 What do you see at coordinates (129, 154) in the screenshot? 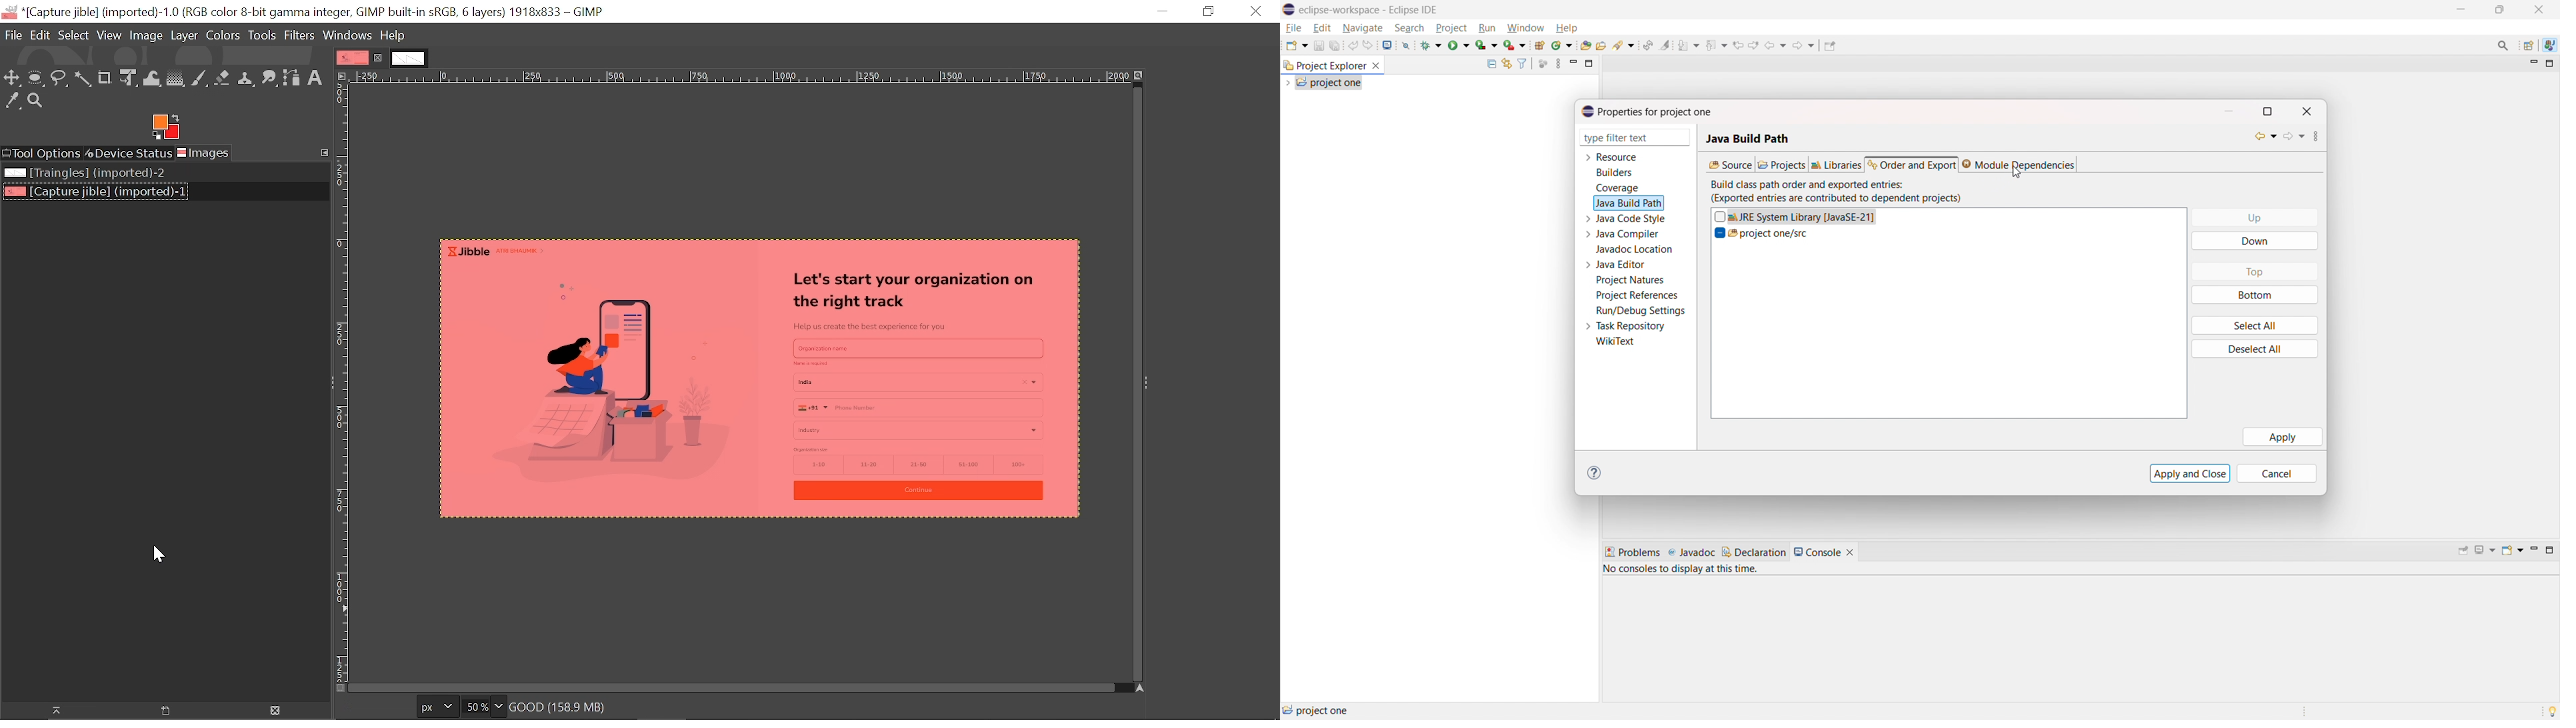
I see `Device status` at bounding box center [129, 154].